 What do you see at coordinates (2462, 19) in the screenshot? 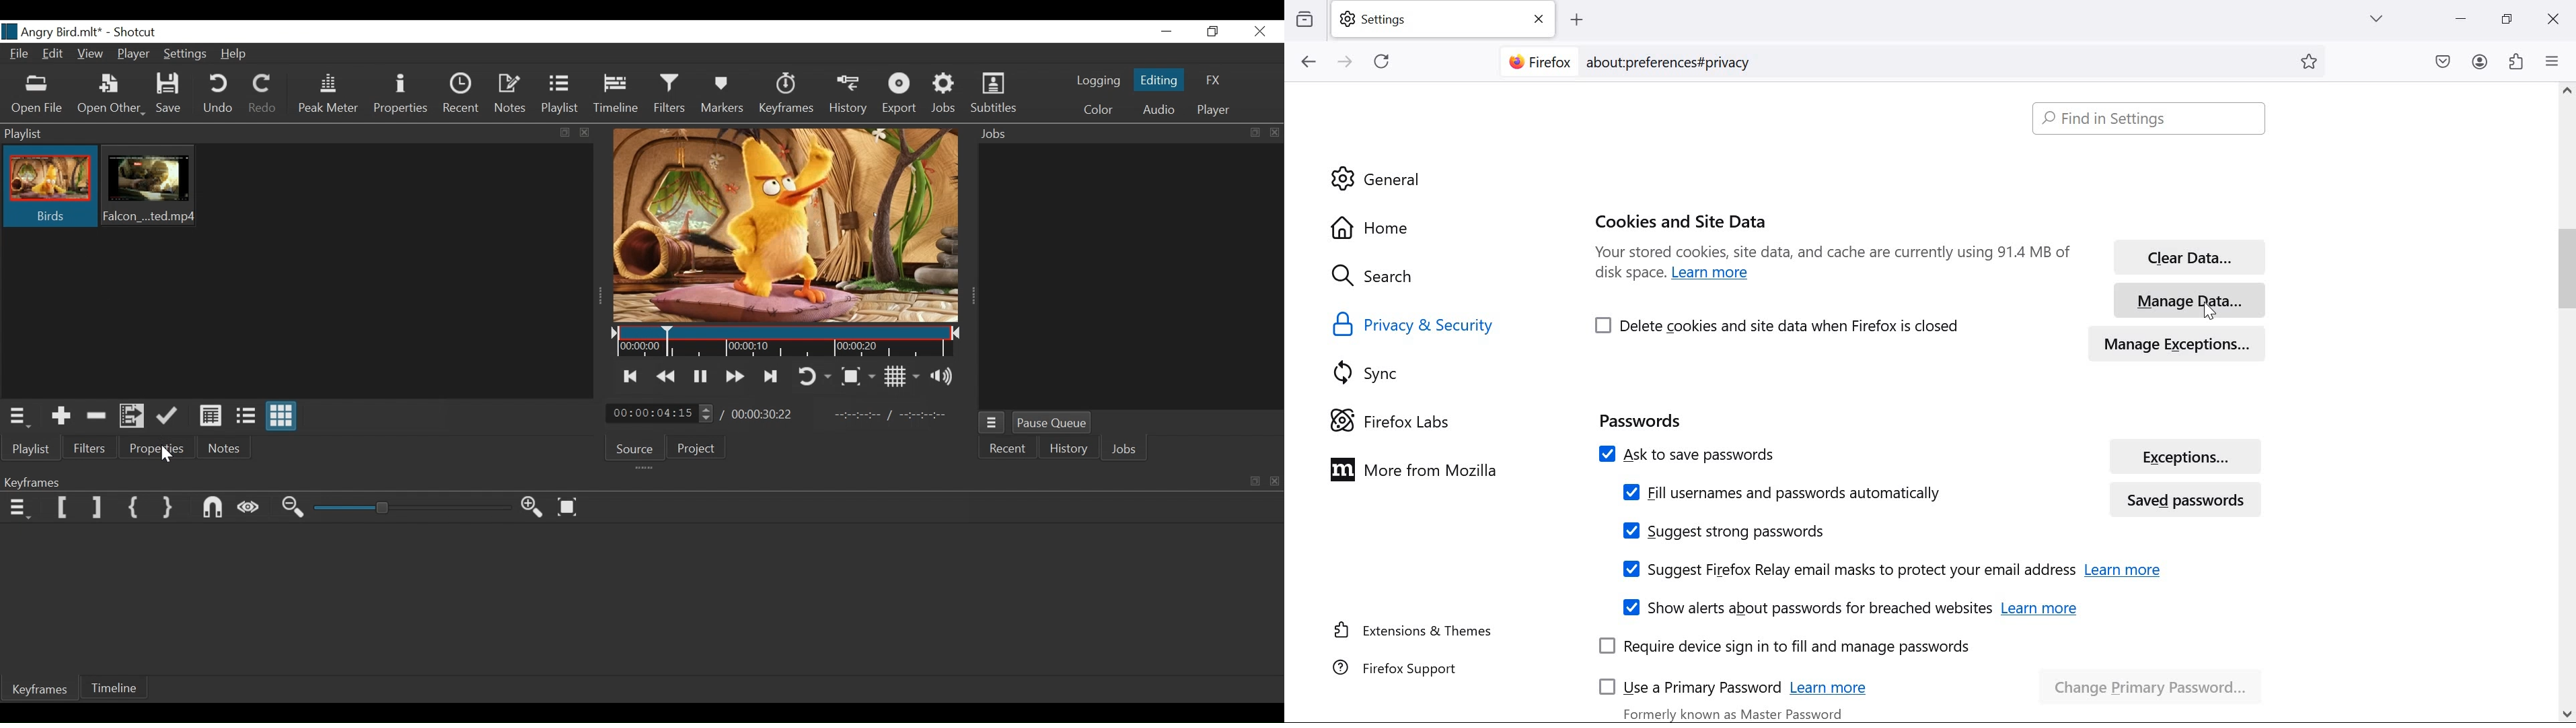
I see `minimize` at bounding box center [2462, 19].